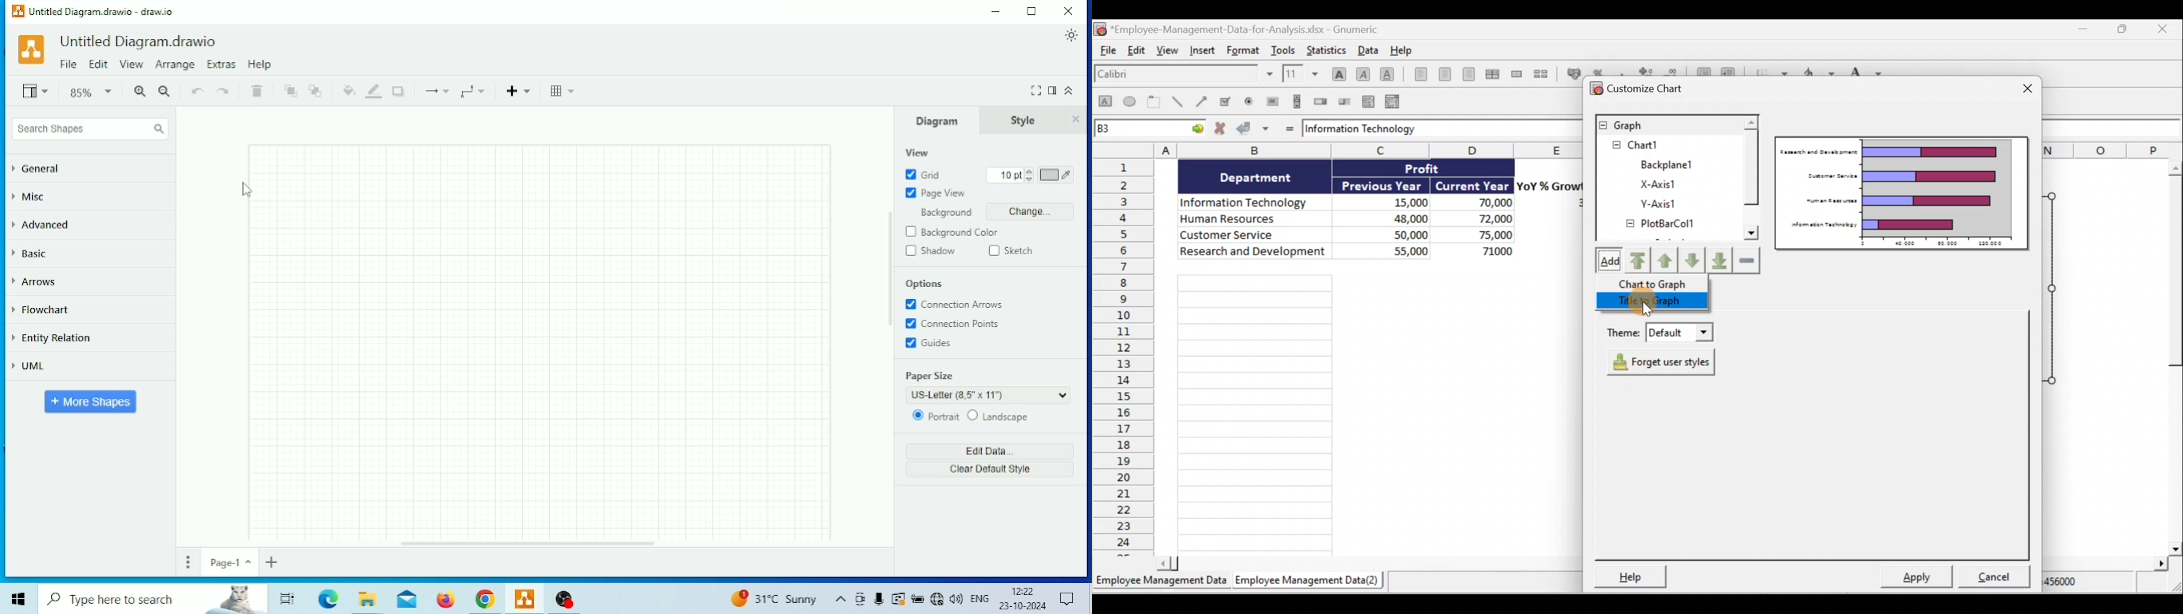 This screenshot has height=616, width=2184. I want to click on Insert Page, so click(272, 562).